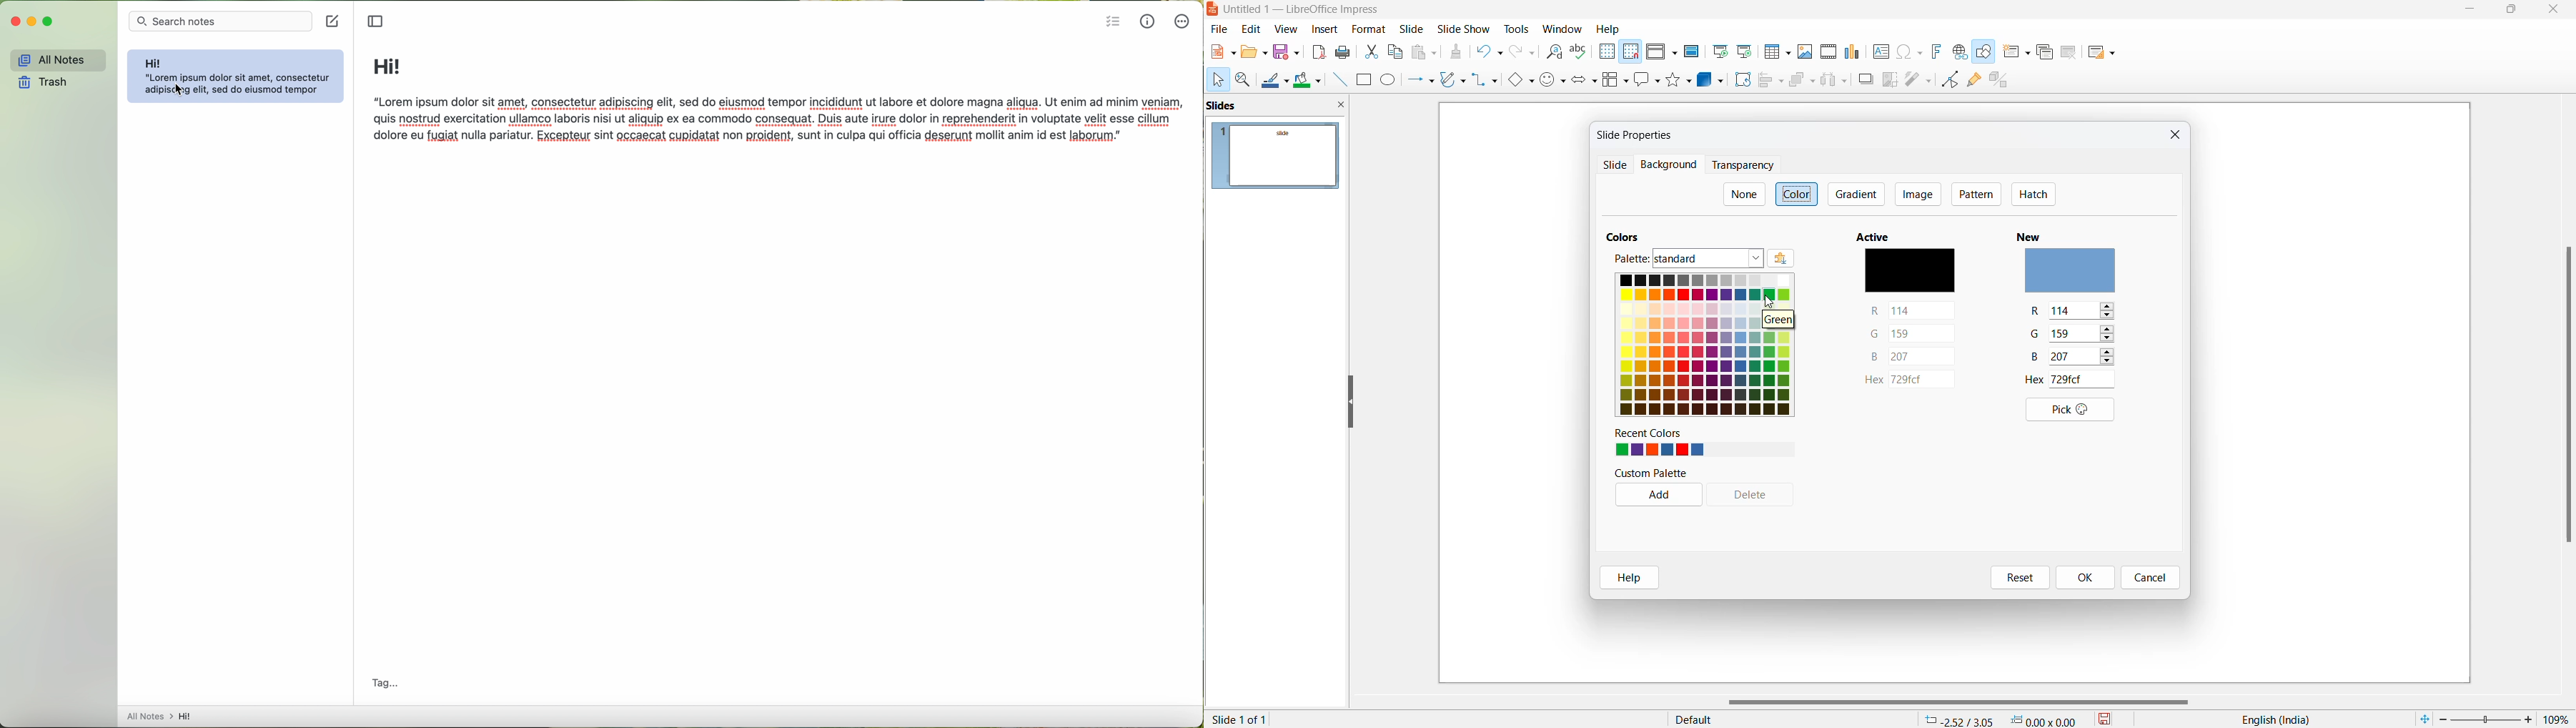  I want to click on toggle end point edit mode, so click(1951, 79).